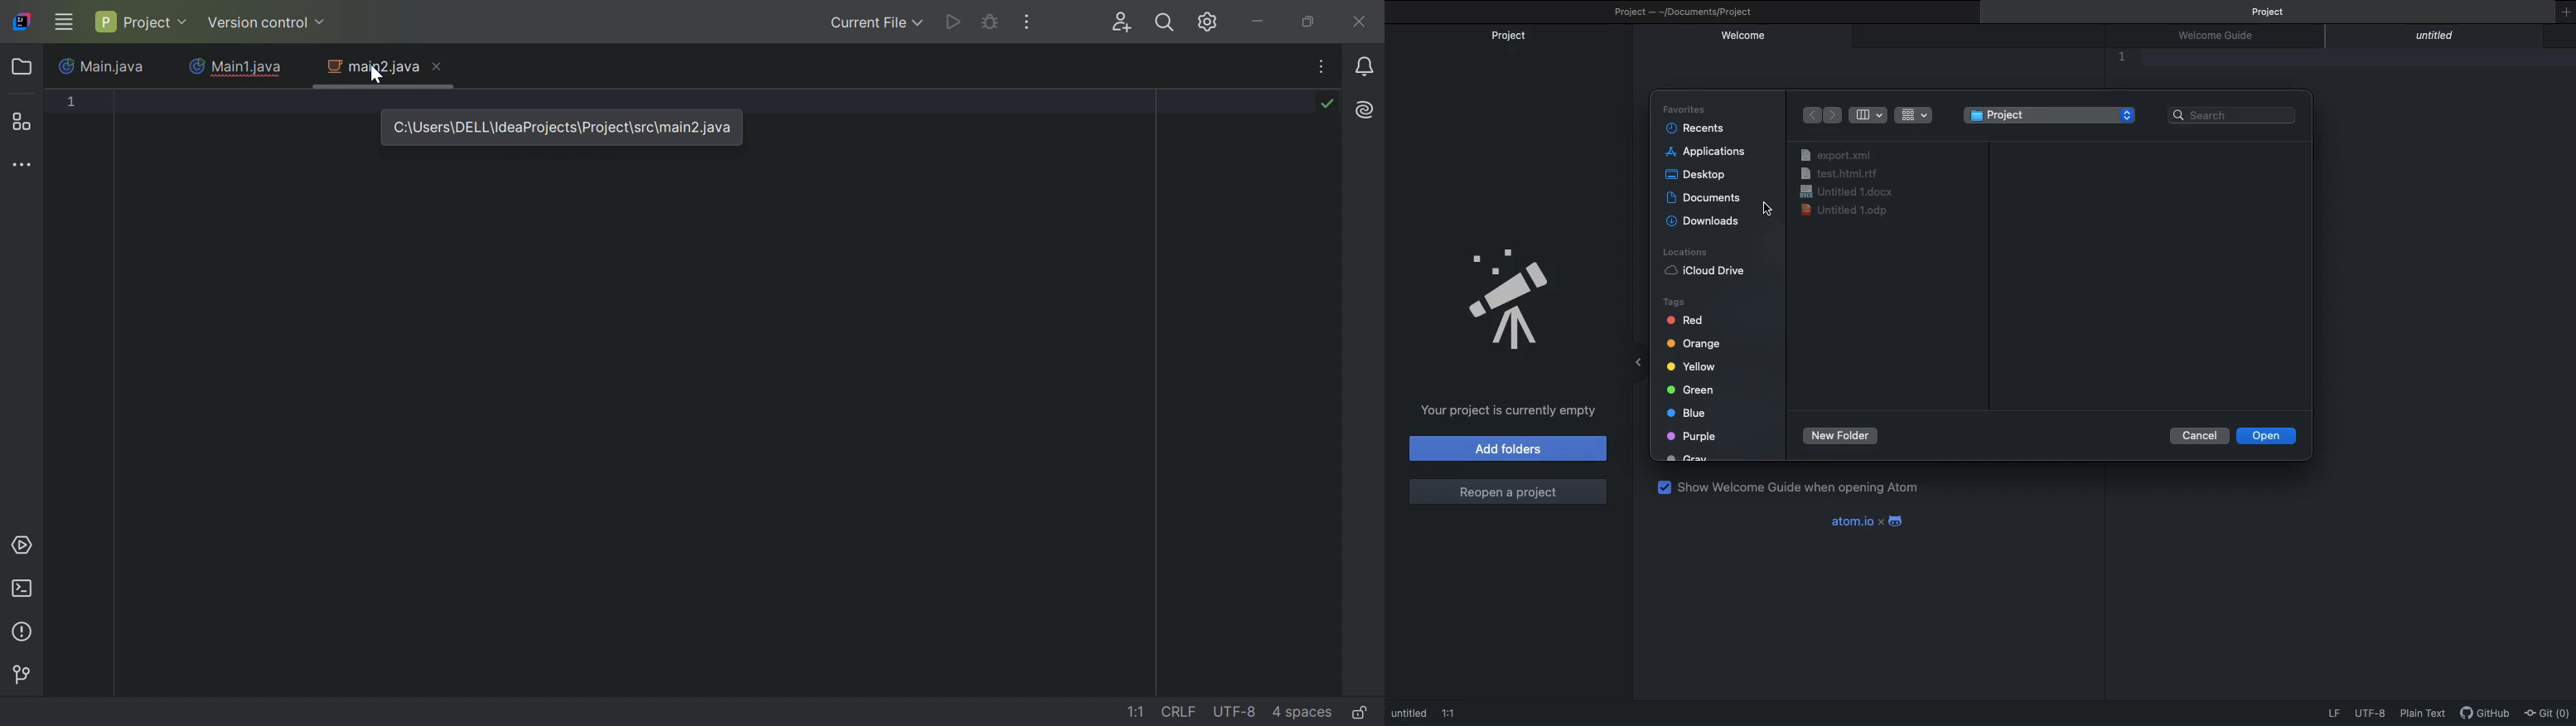 The image size is (2576, 728). What do you see at coordinates (1642, 359) in the screenshot?
I see `Minimize` at bounding box center [1642, 359].